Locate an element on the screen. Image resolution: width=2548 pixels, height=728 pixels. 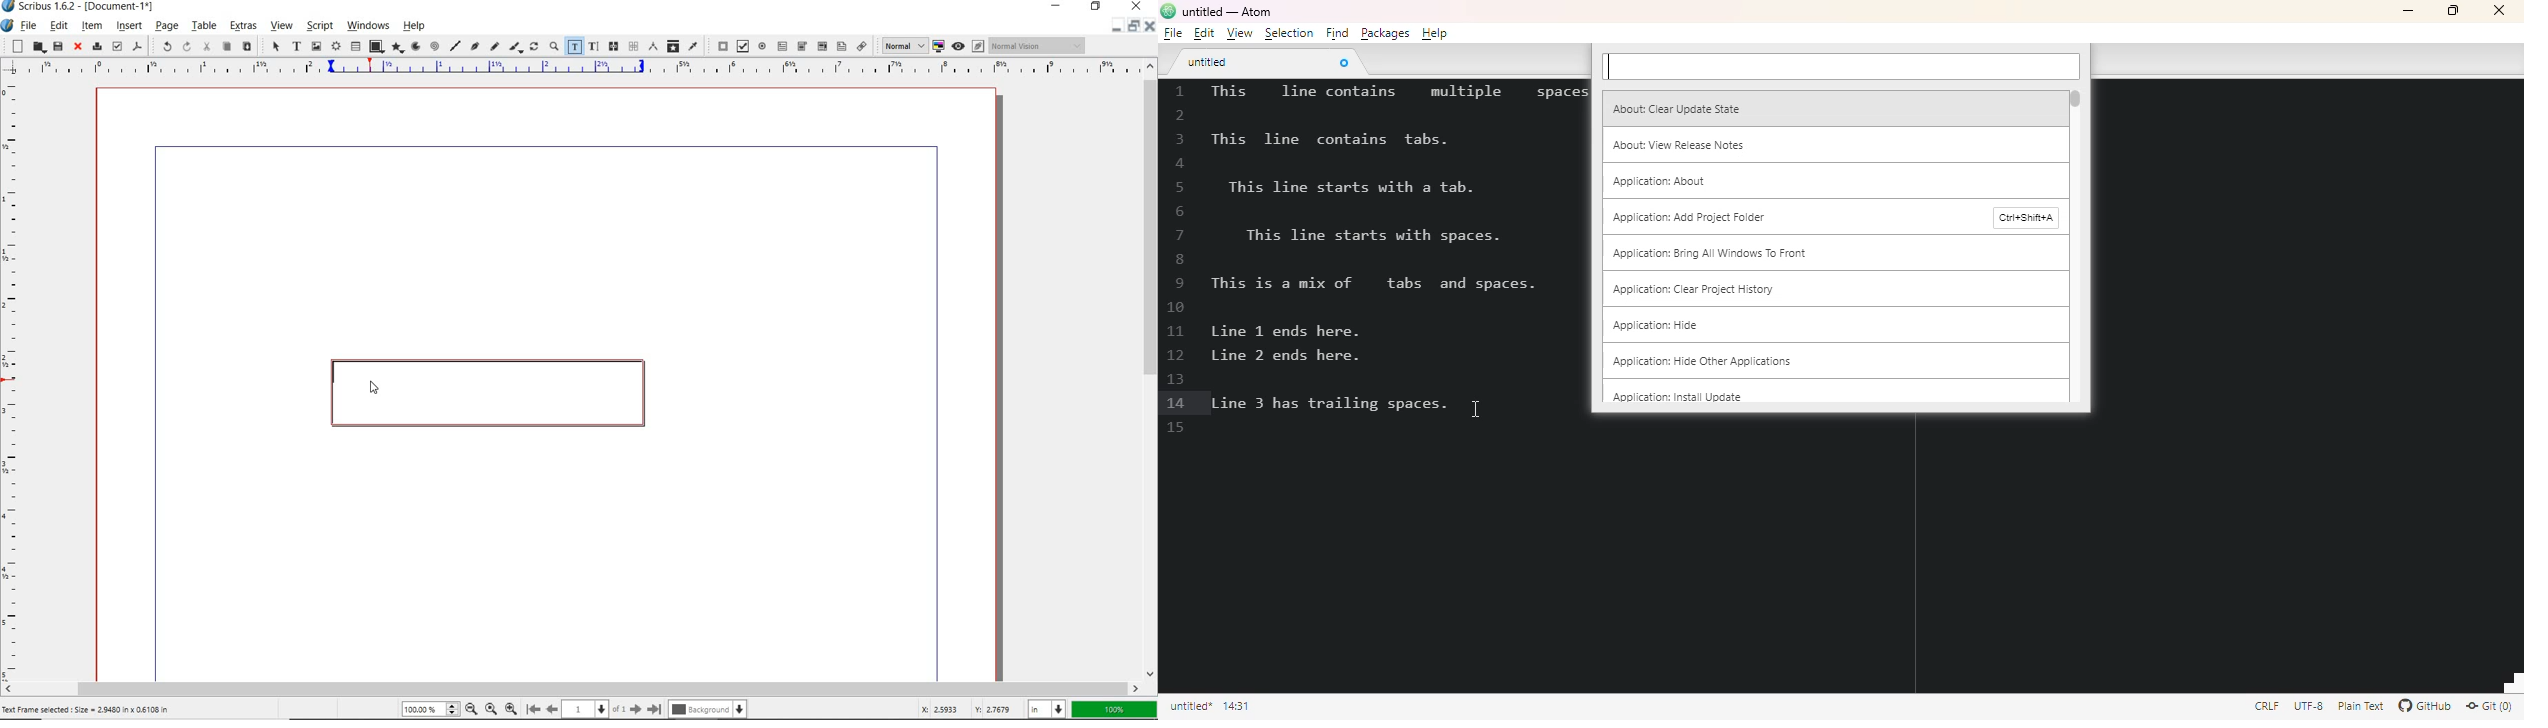
redo is located at coordinates (186, 46).